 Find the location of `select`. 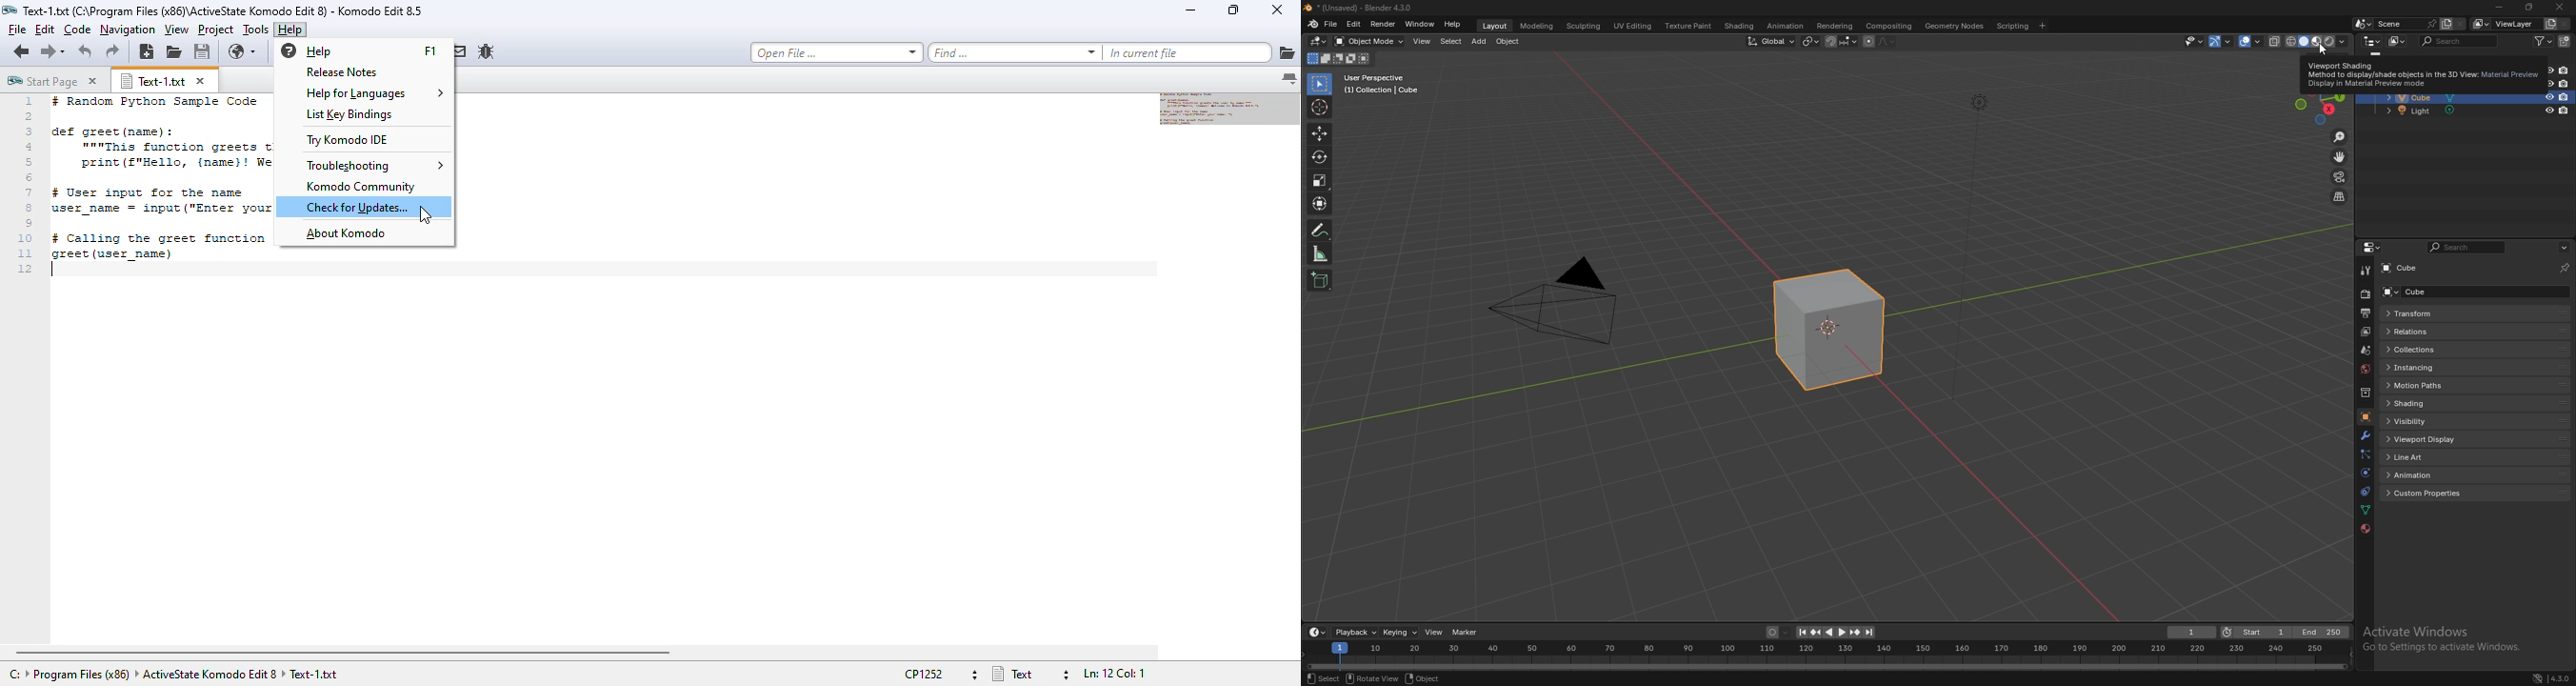

select is located at coordinates (1452, 41).